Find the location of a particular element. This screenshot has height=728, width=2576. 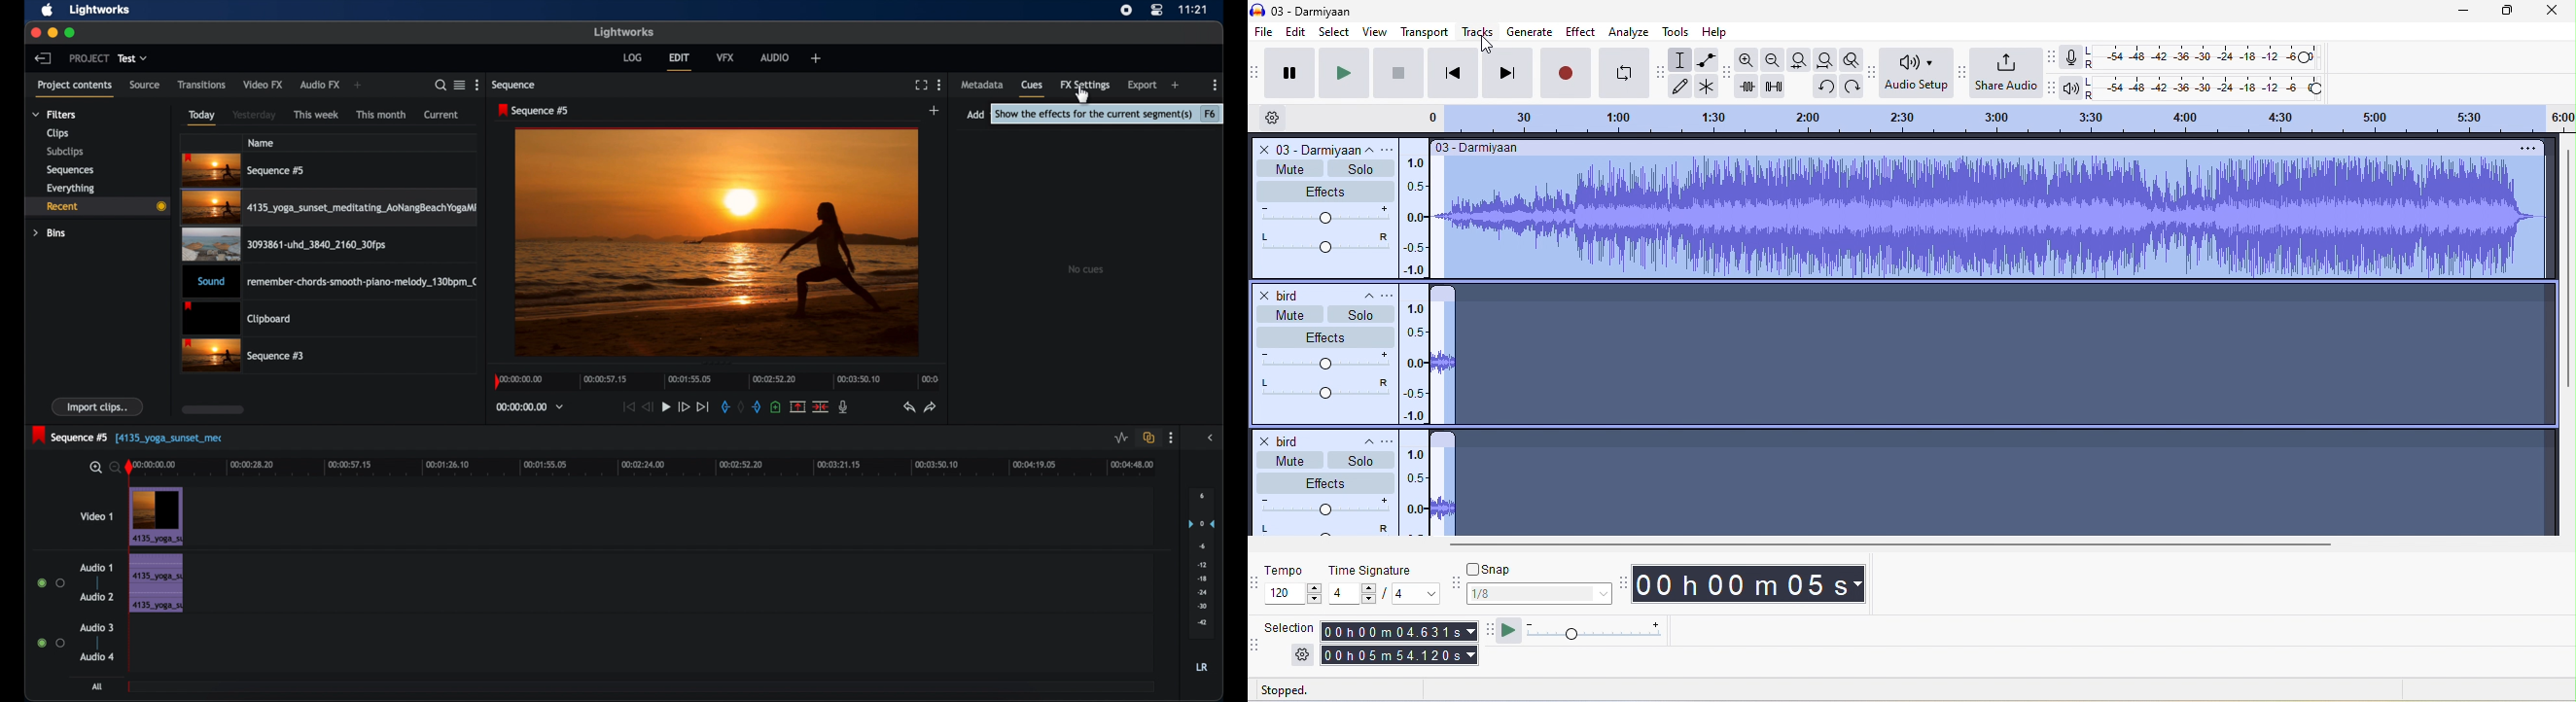

horizontal scroll bar is located at coordinates (1886, 544).